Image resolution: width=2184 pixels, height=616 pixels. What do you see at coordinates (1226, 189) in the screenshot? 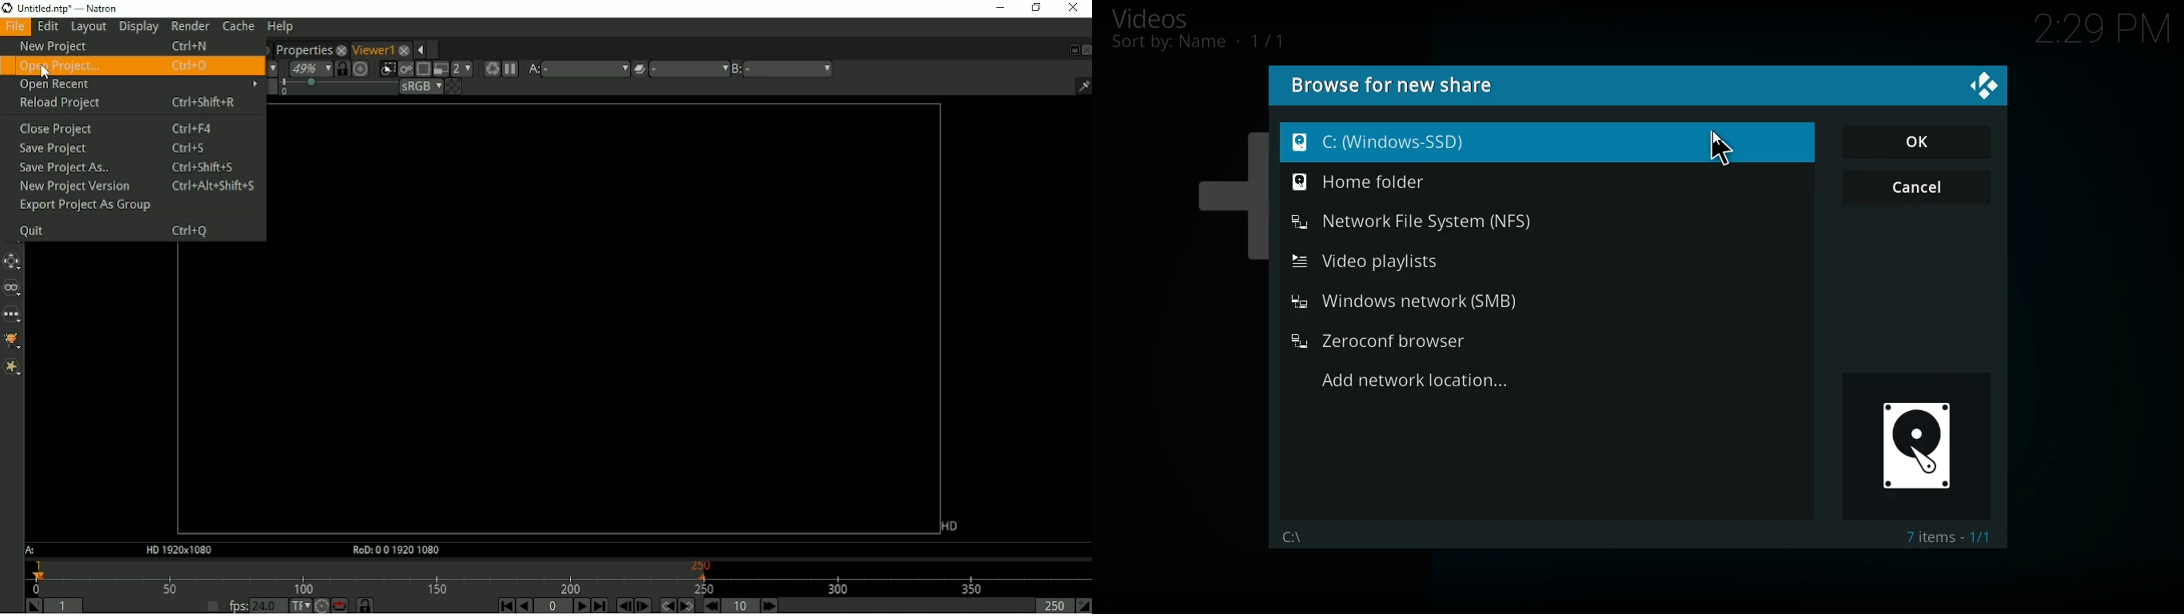
I see ` +` at bounding box center [1226, 189].